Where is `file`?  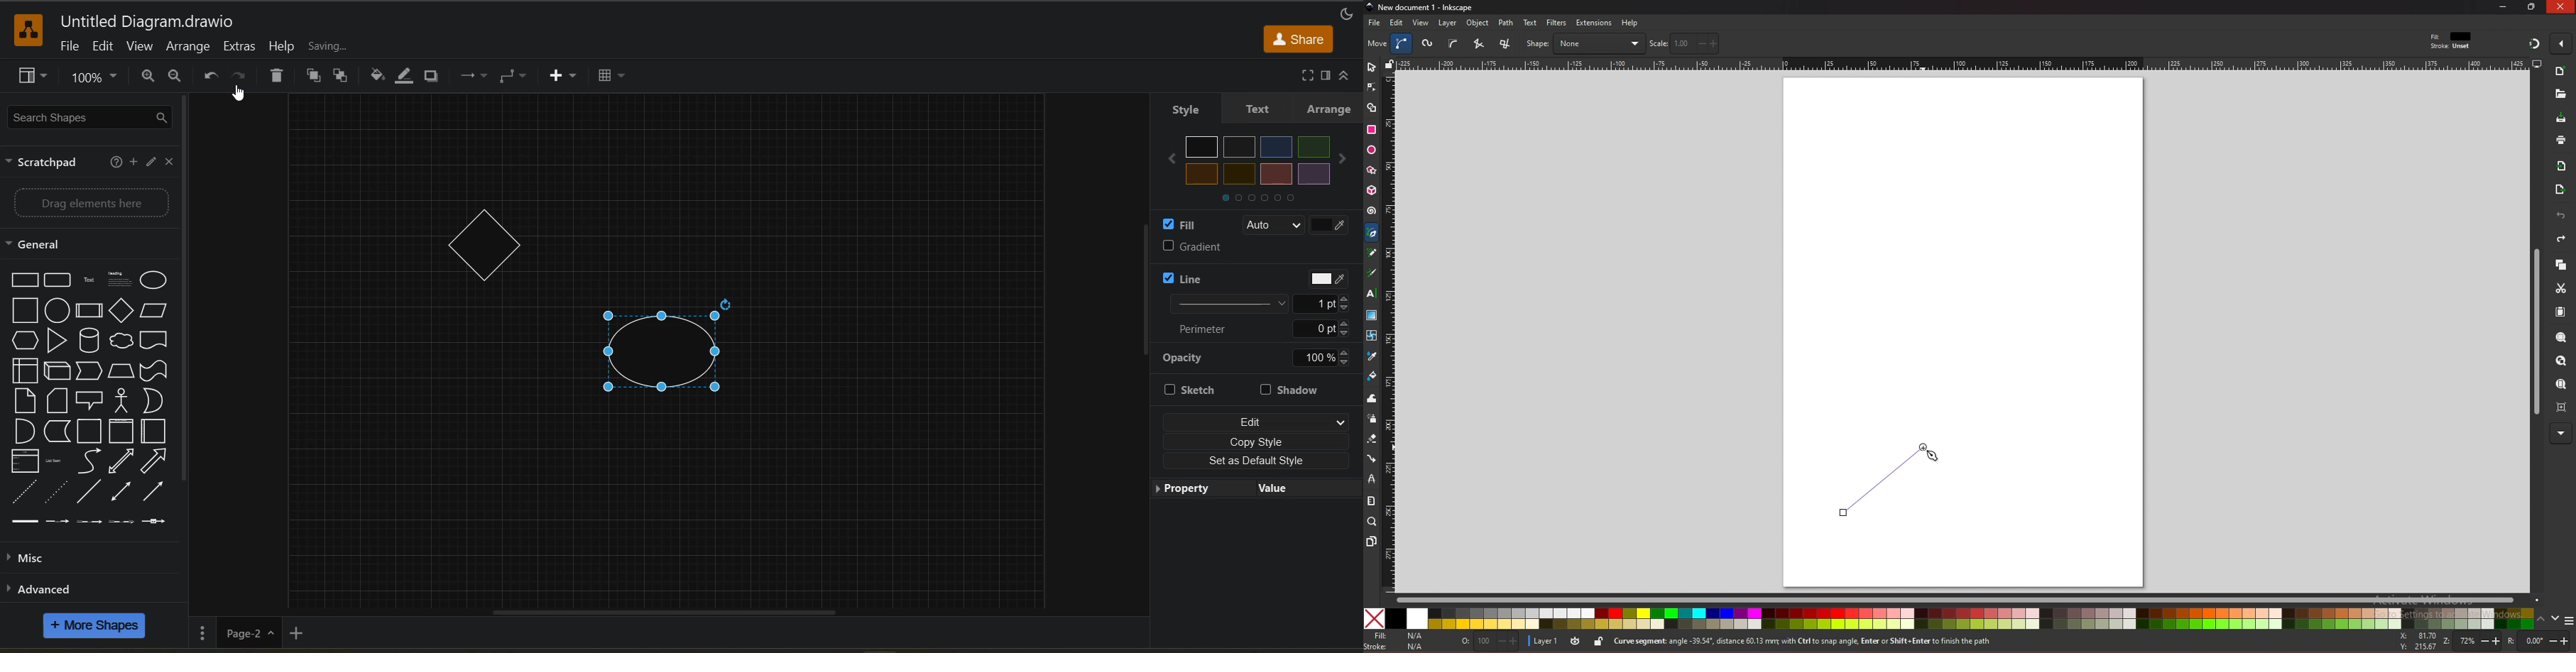 file is located at coordinates (72, 47).